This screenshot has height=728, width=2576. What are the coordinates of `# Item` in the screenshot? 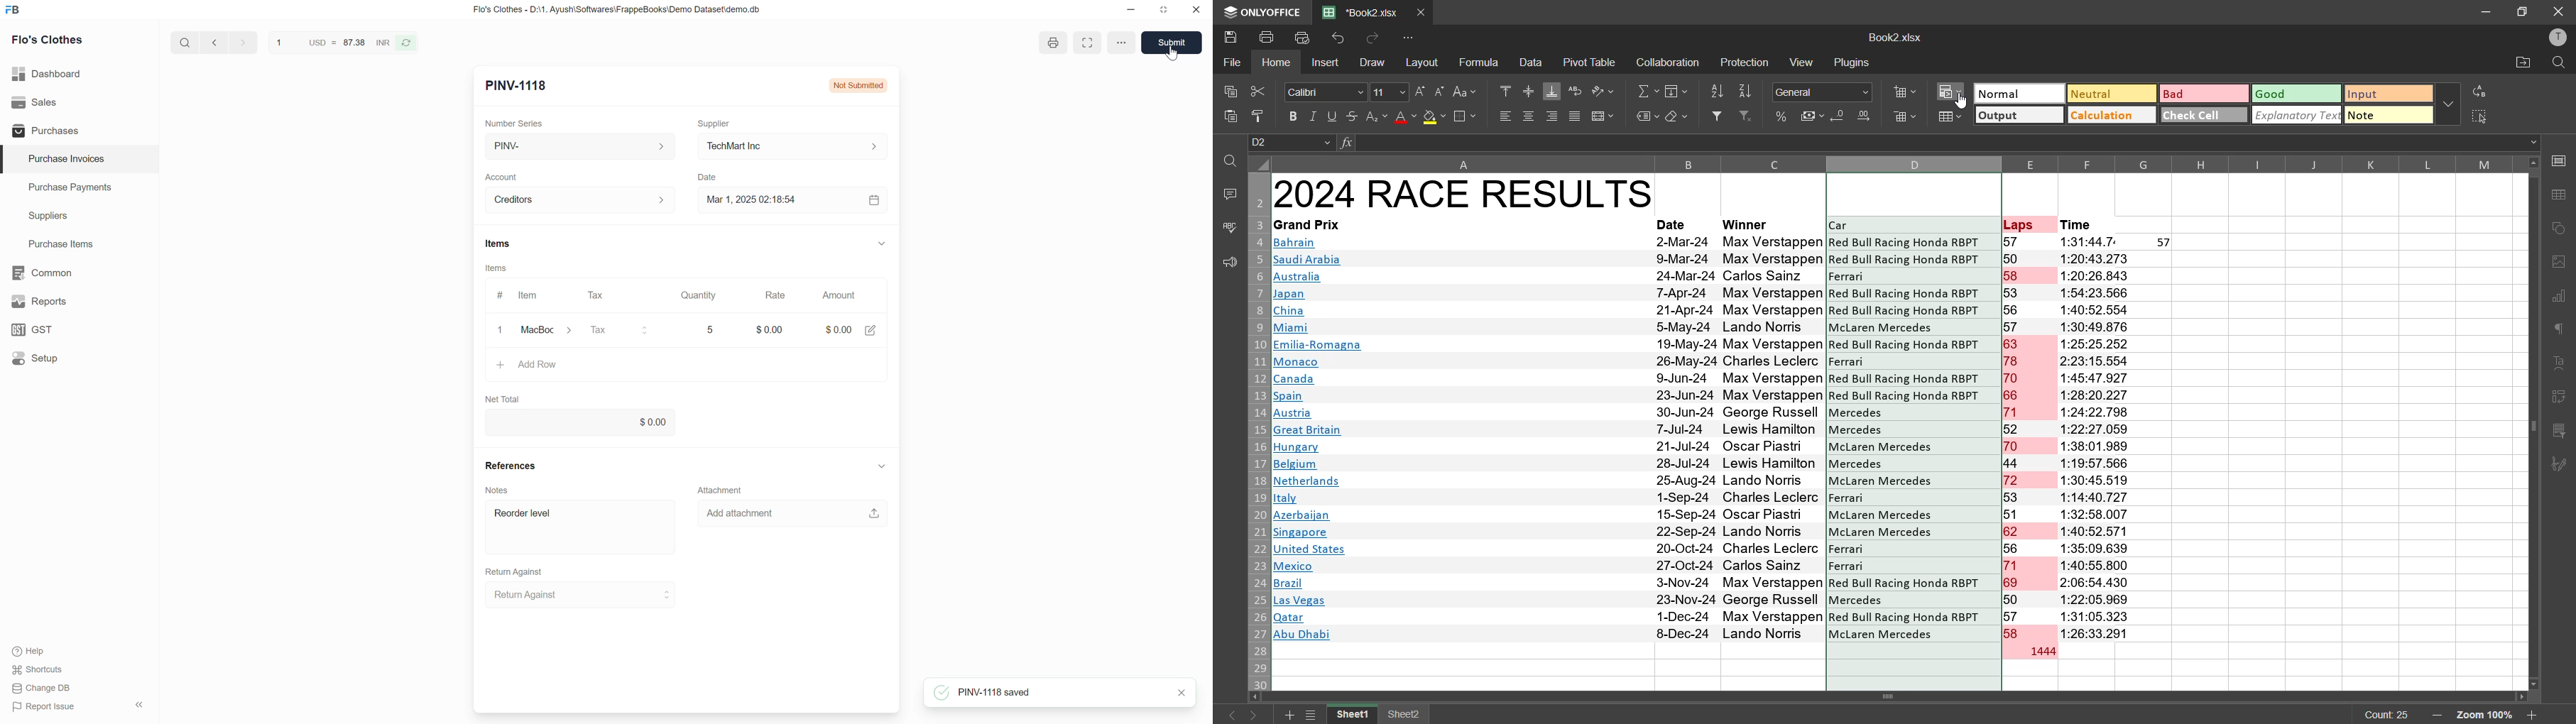 It's located at (519, 295).